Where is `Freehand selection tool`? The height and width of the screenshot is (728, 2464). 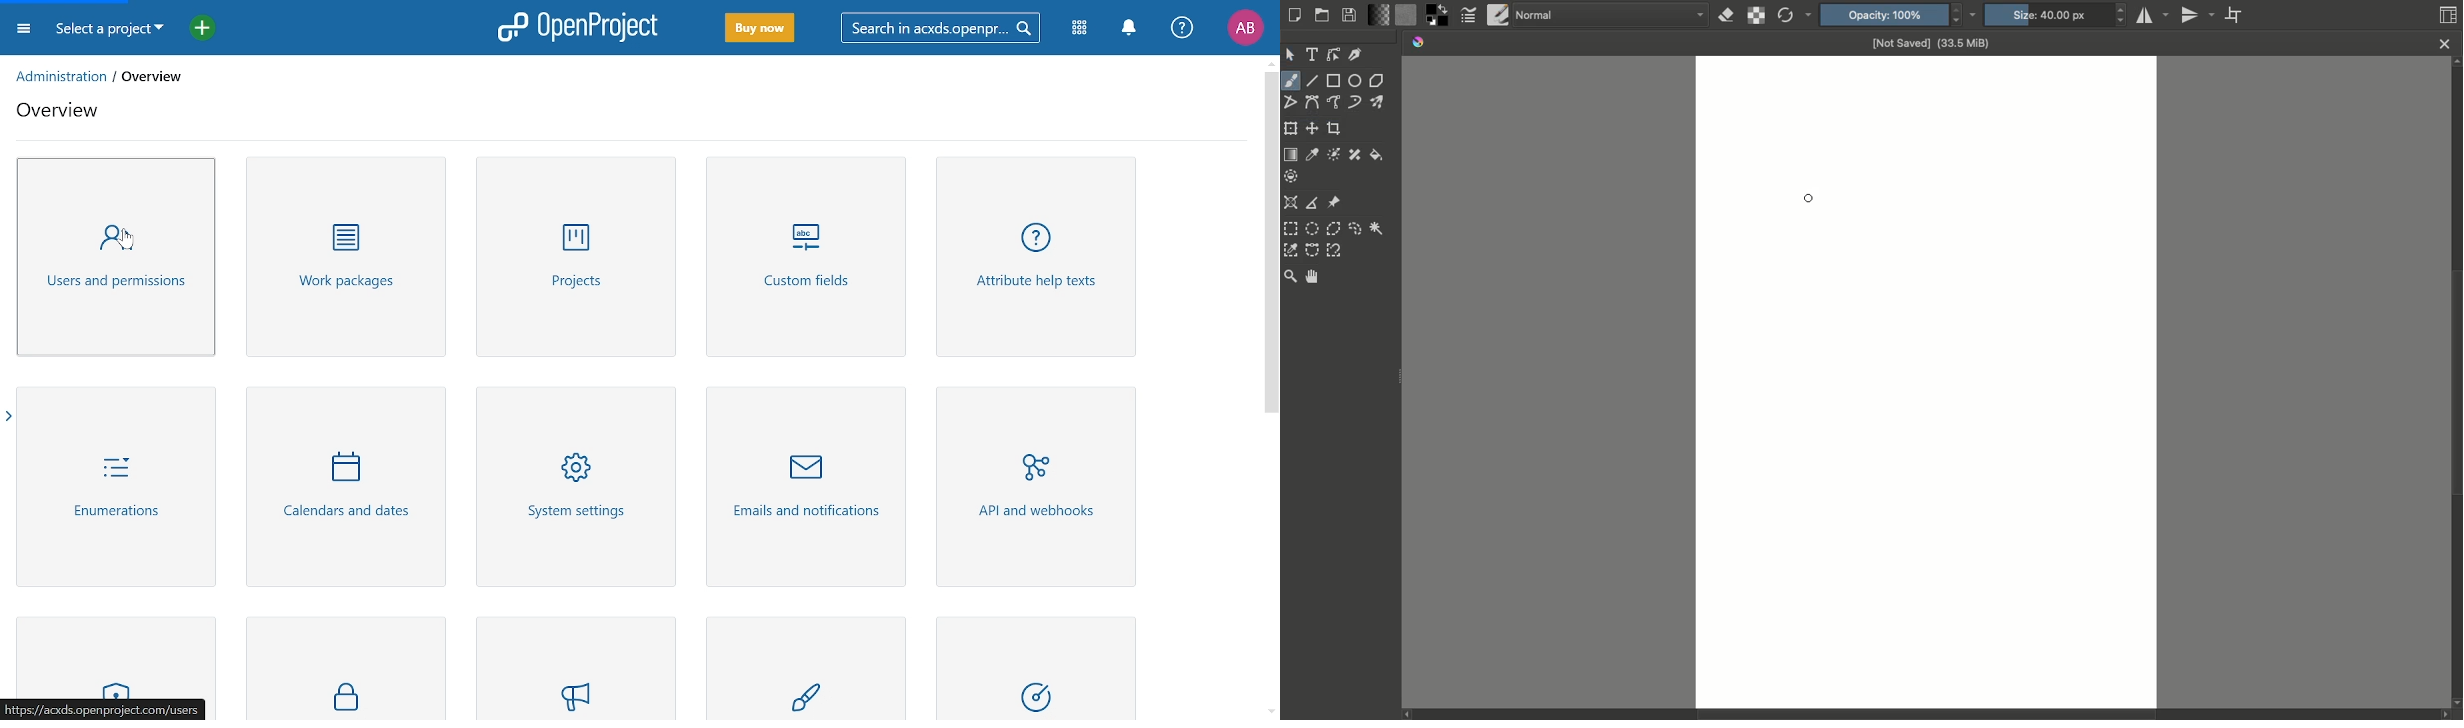 Freehand selection tool is located at coordinates (1355, 228).